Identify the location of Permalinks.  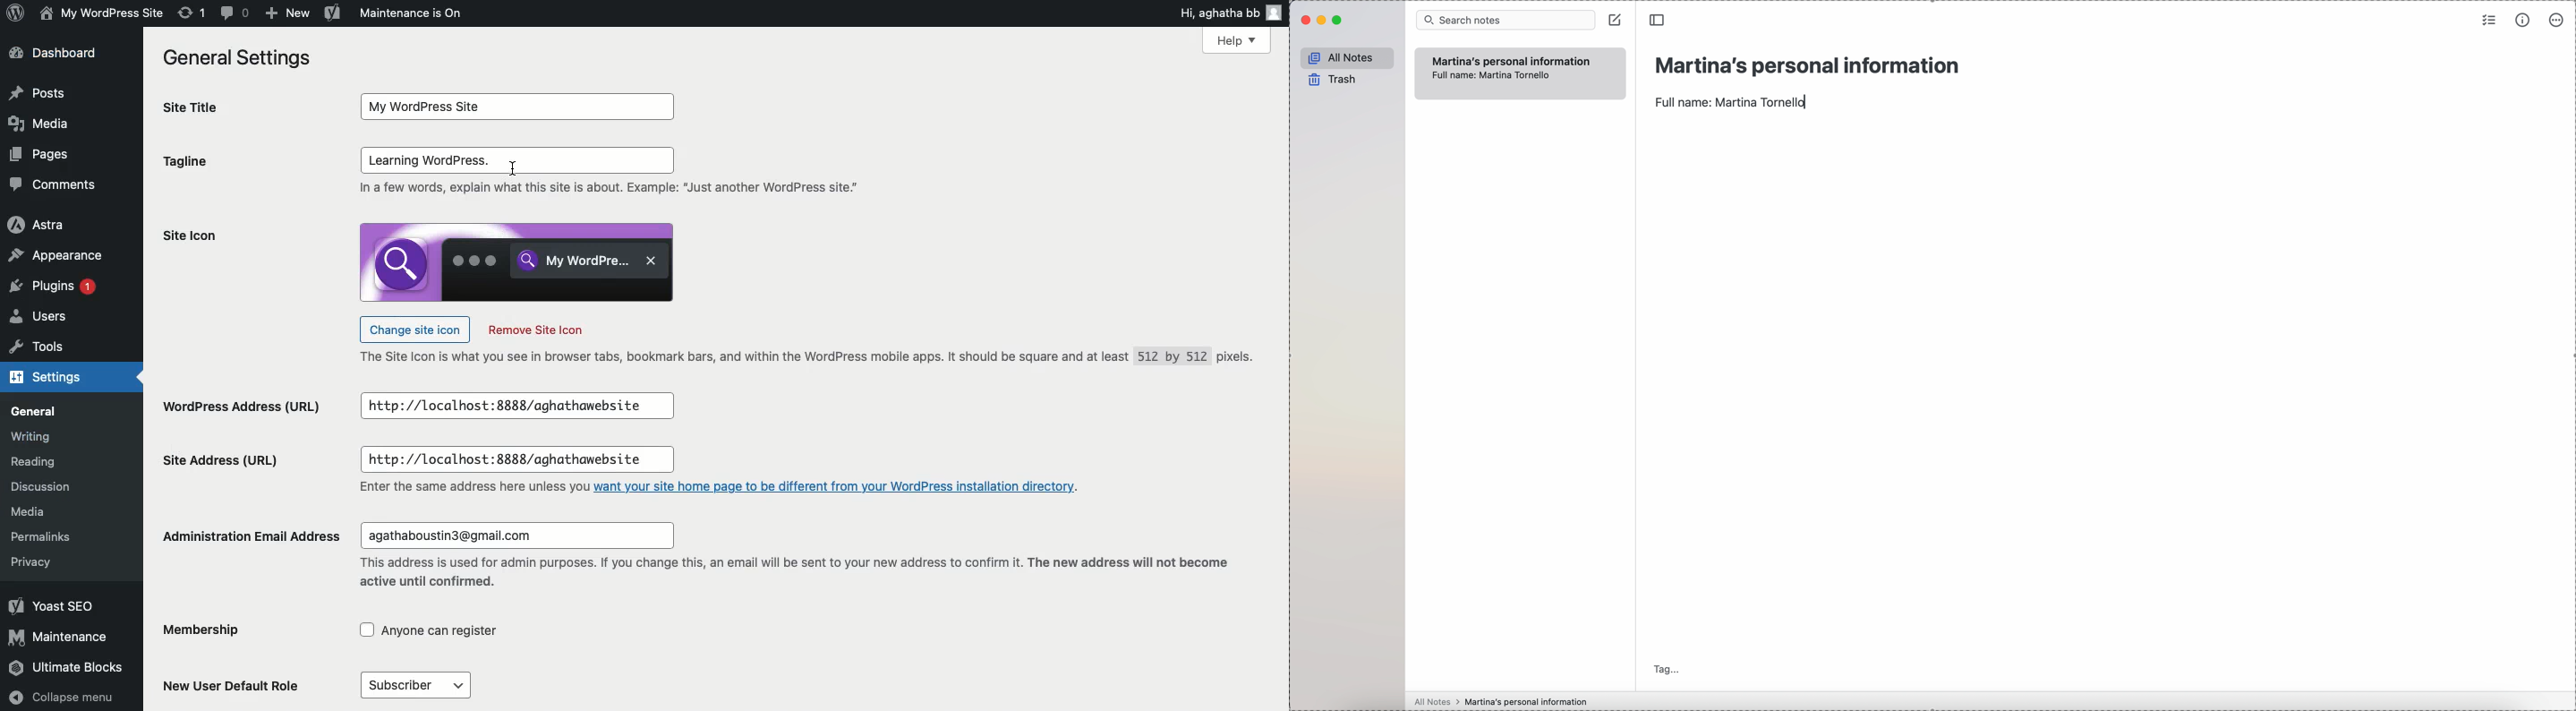
(45, 535).